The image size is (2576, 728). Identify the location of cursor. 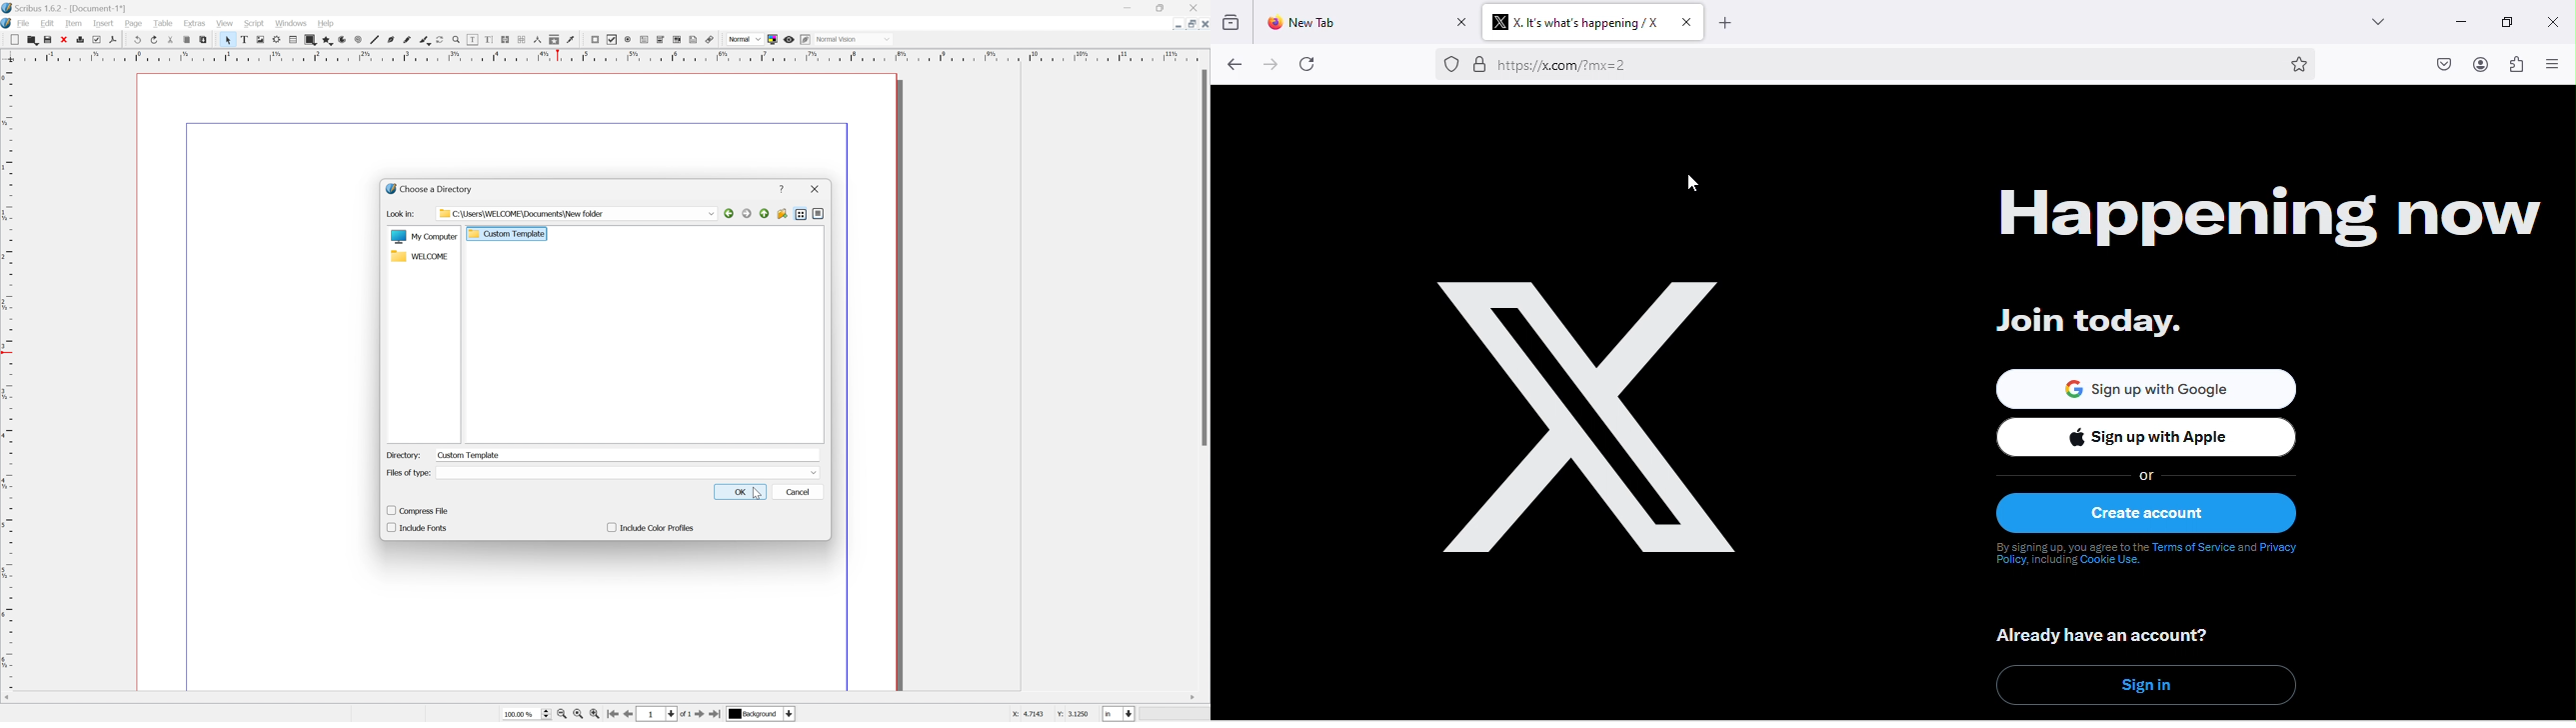
(1687, 182).